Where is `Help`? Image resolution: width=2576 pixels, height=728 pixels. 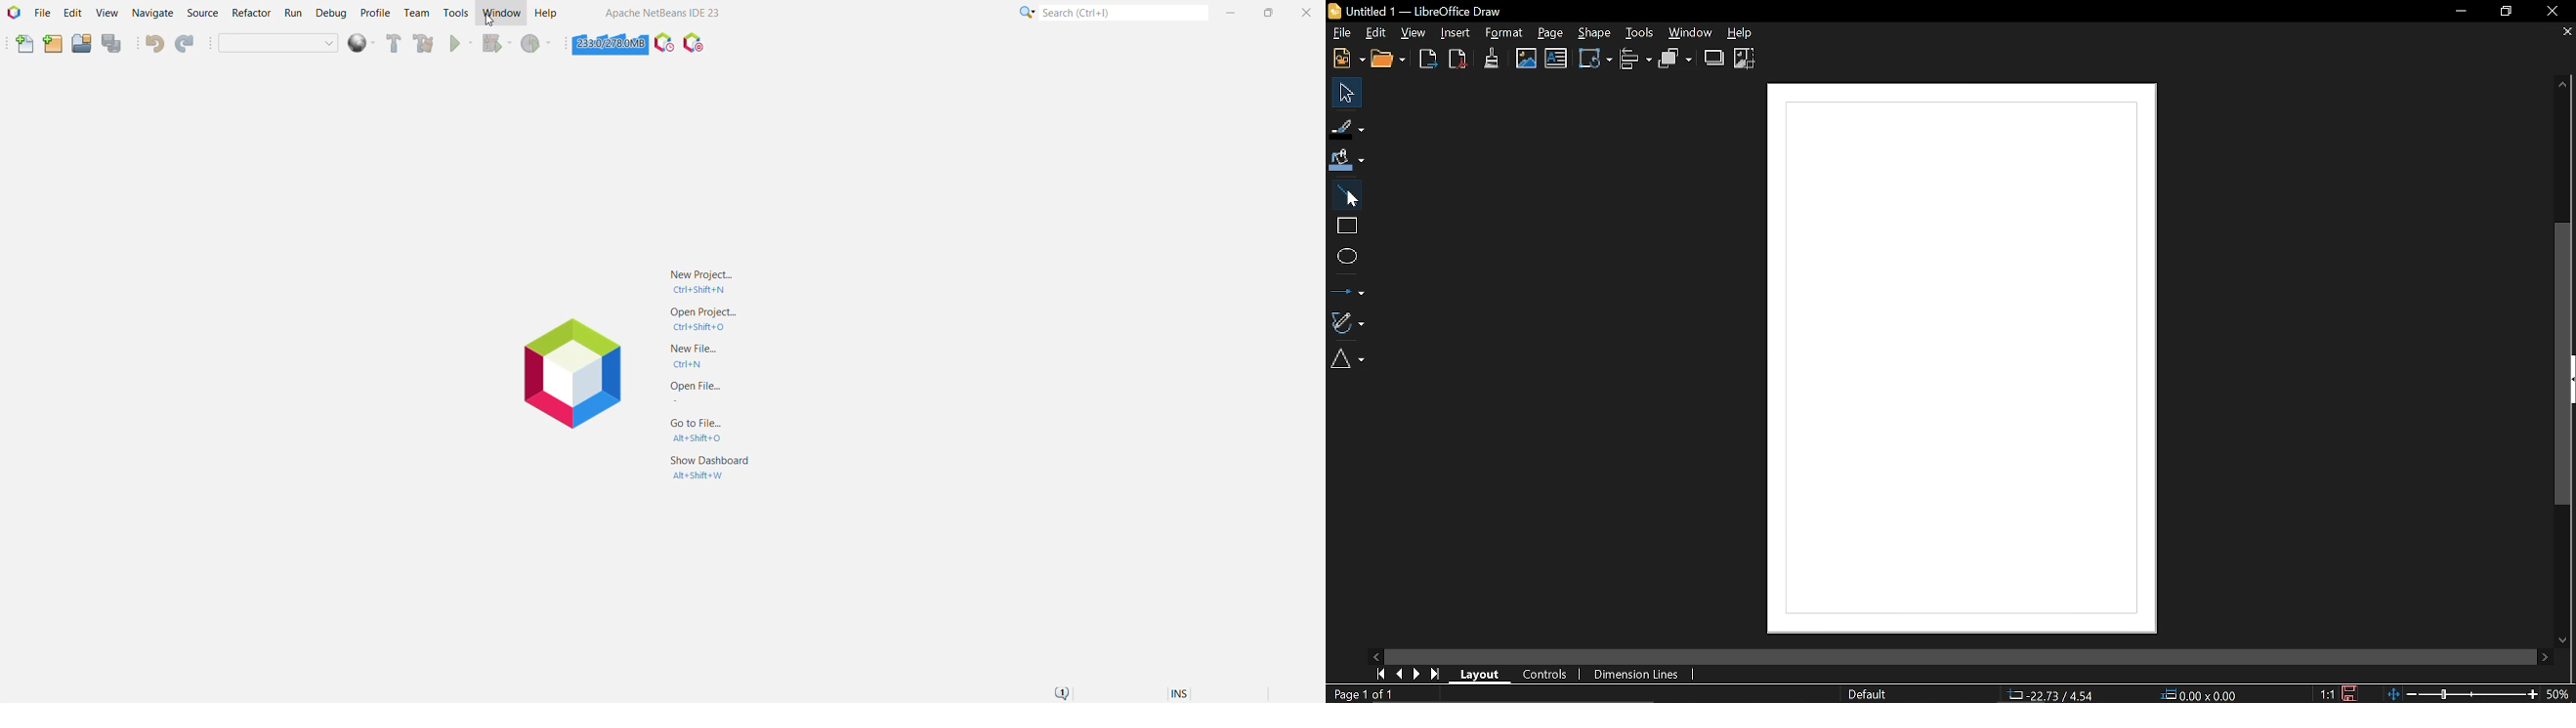
Help is located at coordinates (1747, 34).